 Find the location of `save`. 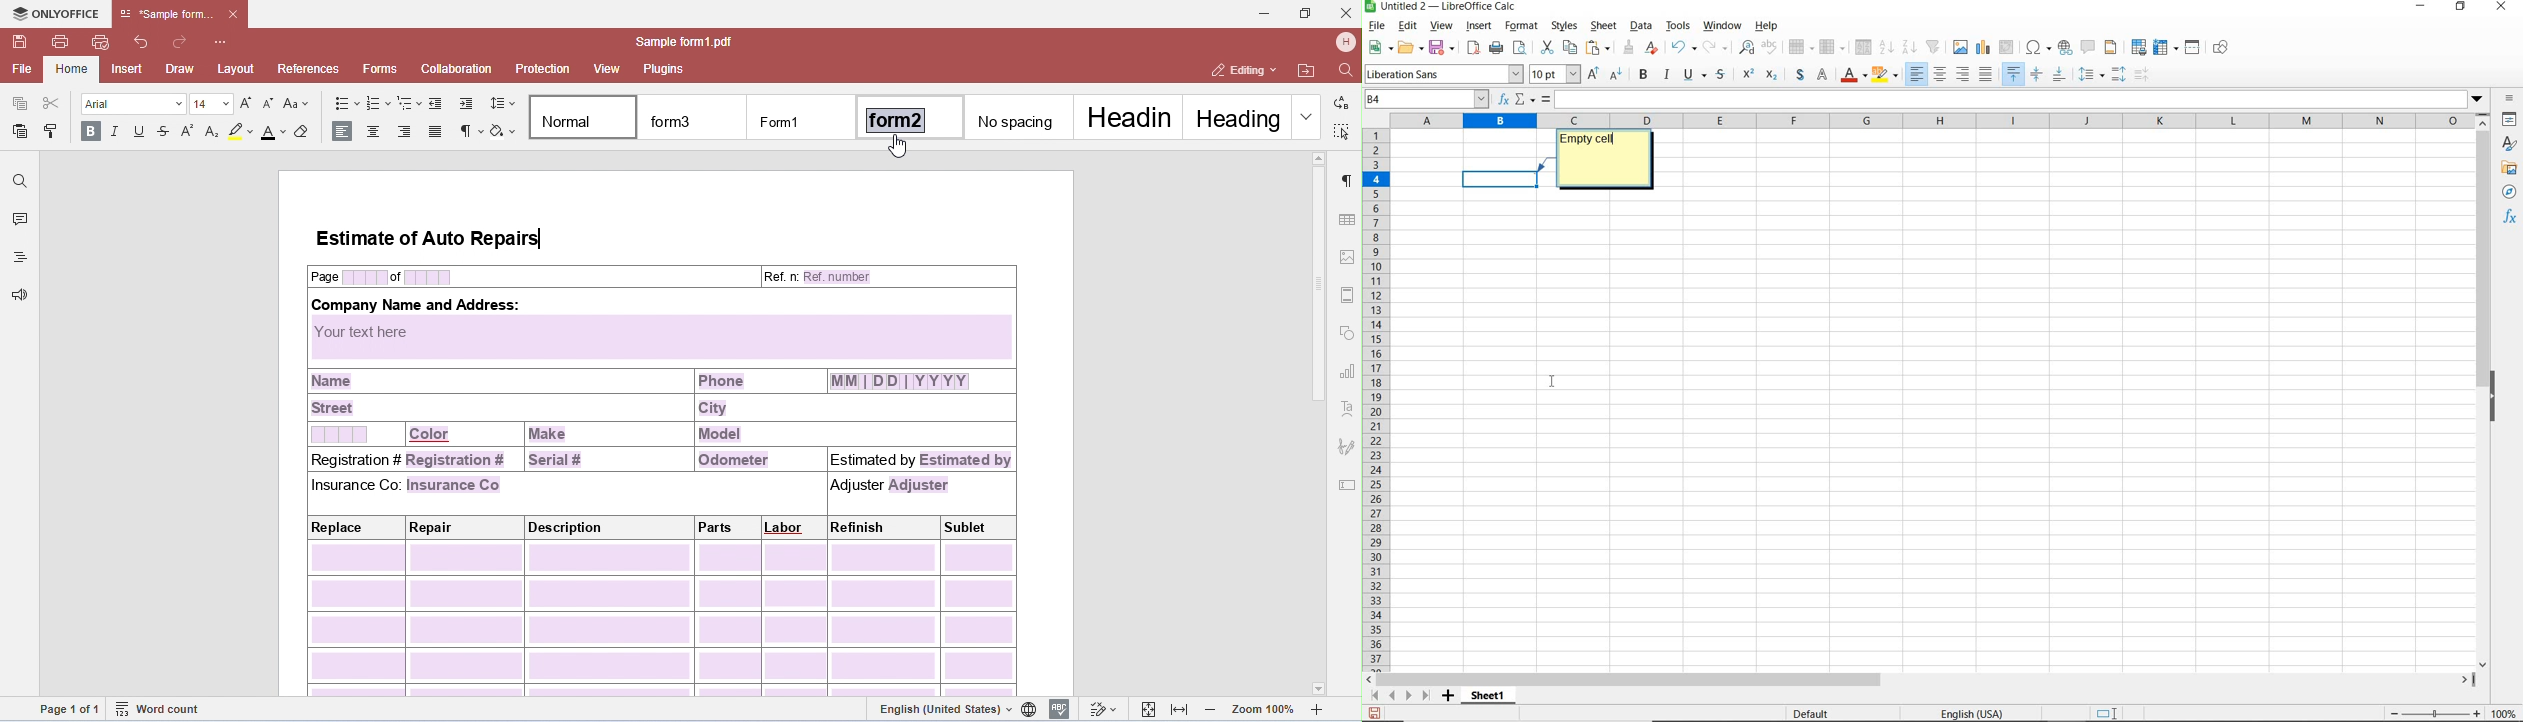

save is located at coordinates (1441, 48).